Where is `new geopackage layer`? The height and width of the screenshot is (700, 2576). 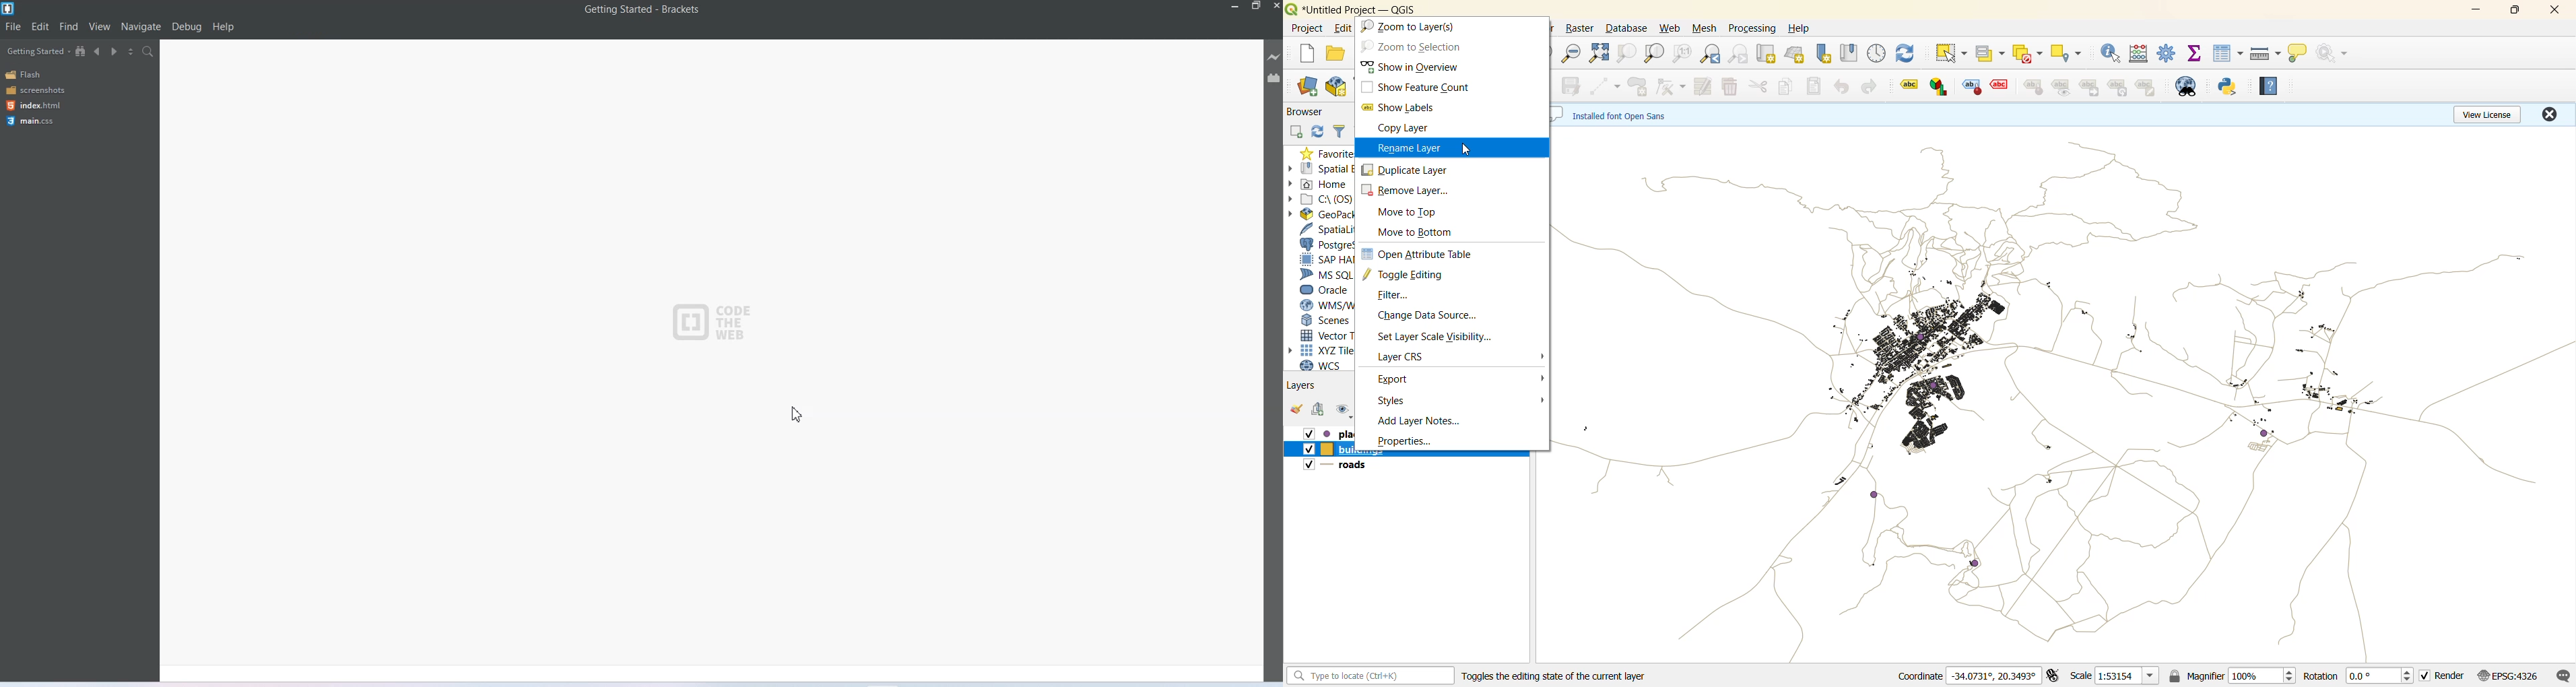
new geopackage layer is located at coordinates (1337, 88).